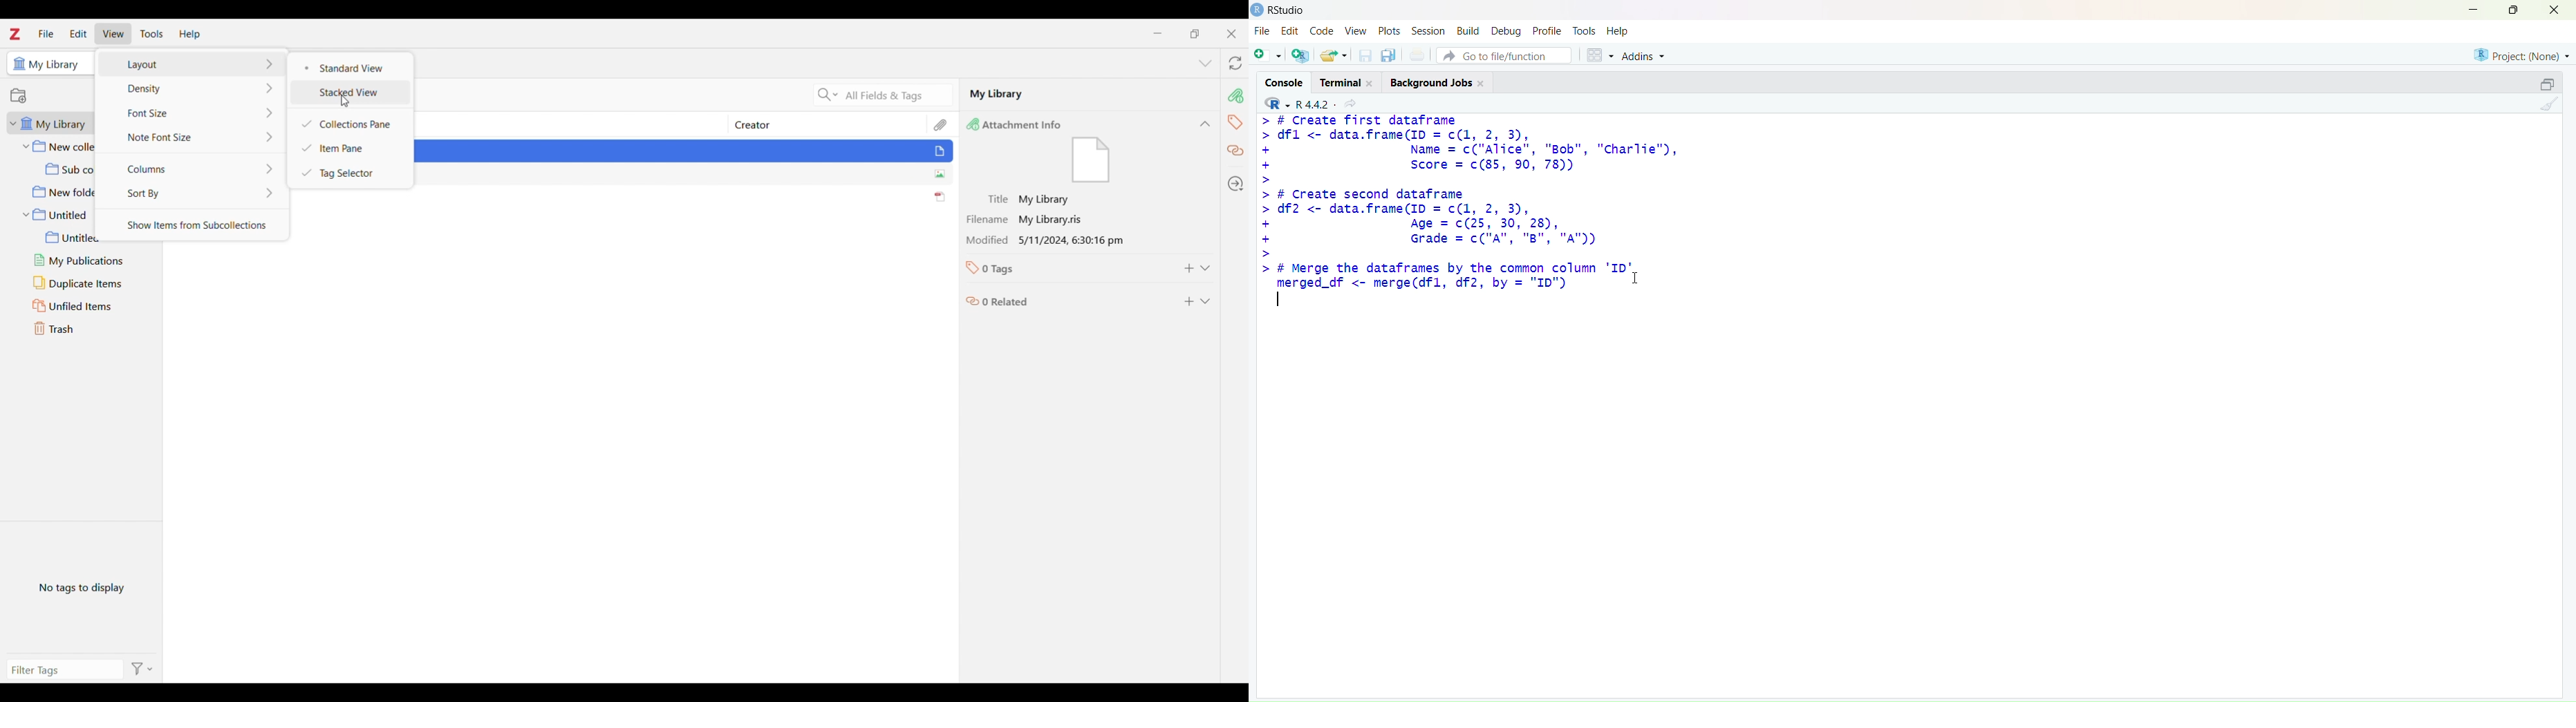  What do you see at coordinates (1205, 268) in the screenshot?
I see `Expand tags` at bounding box center [1205, 268].